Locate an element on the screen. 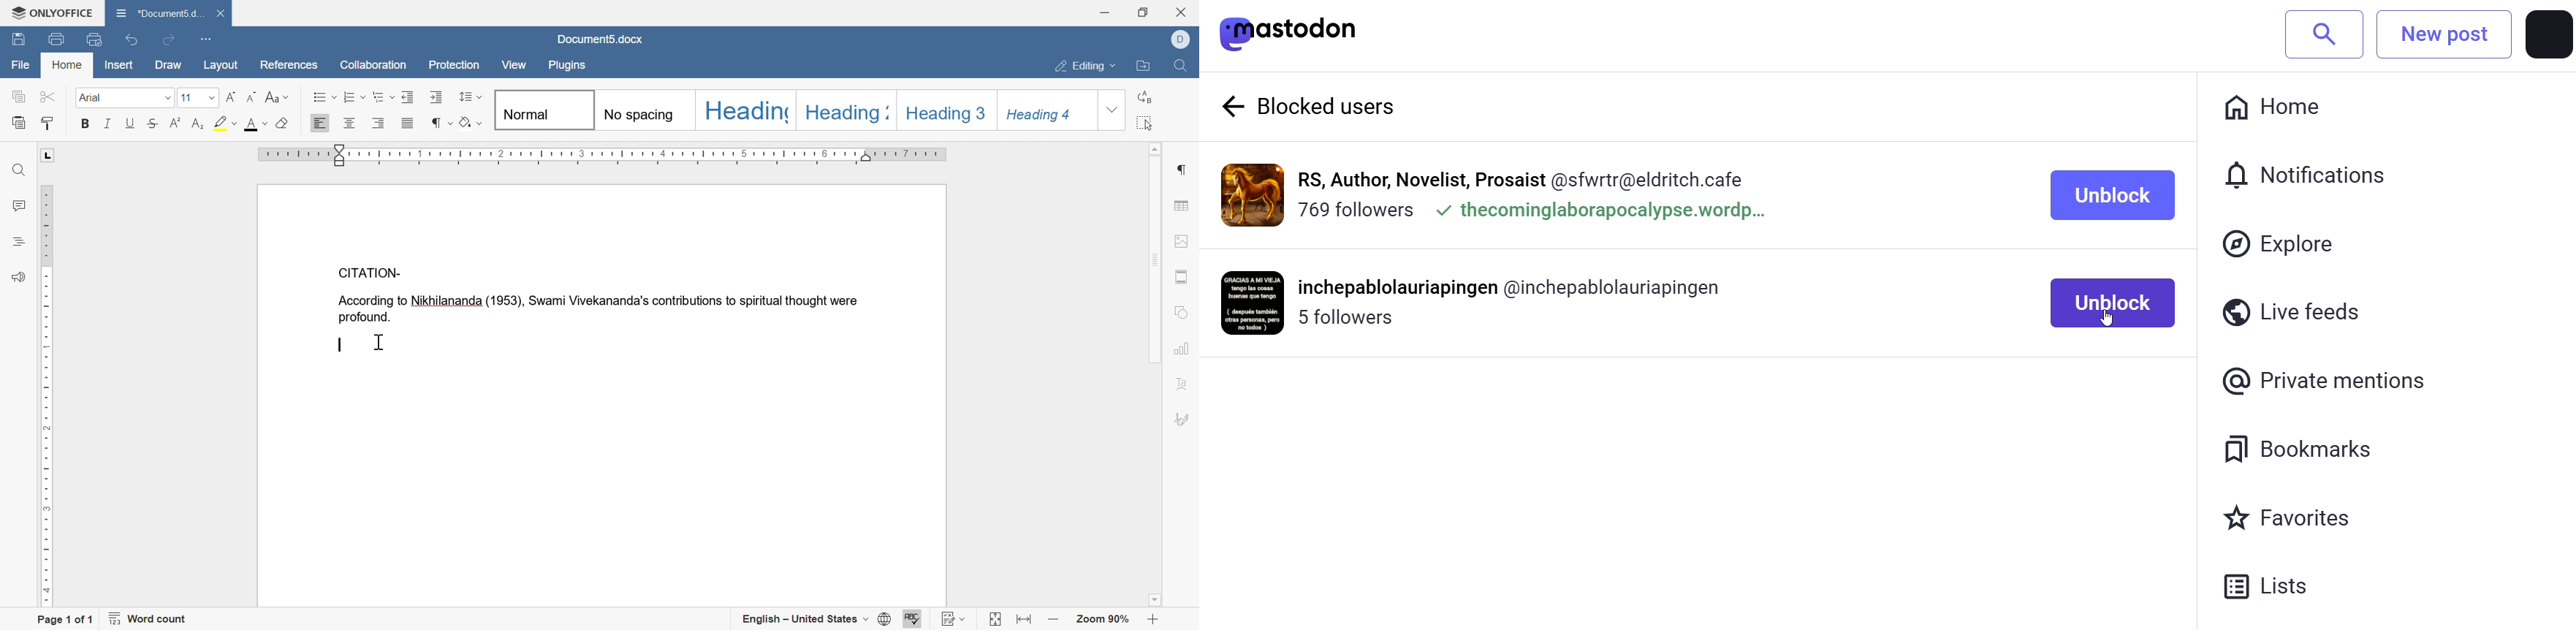  draw is located at coordinates (167, 64).